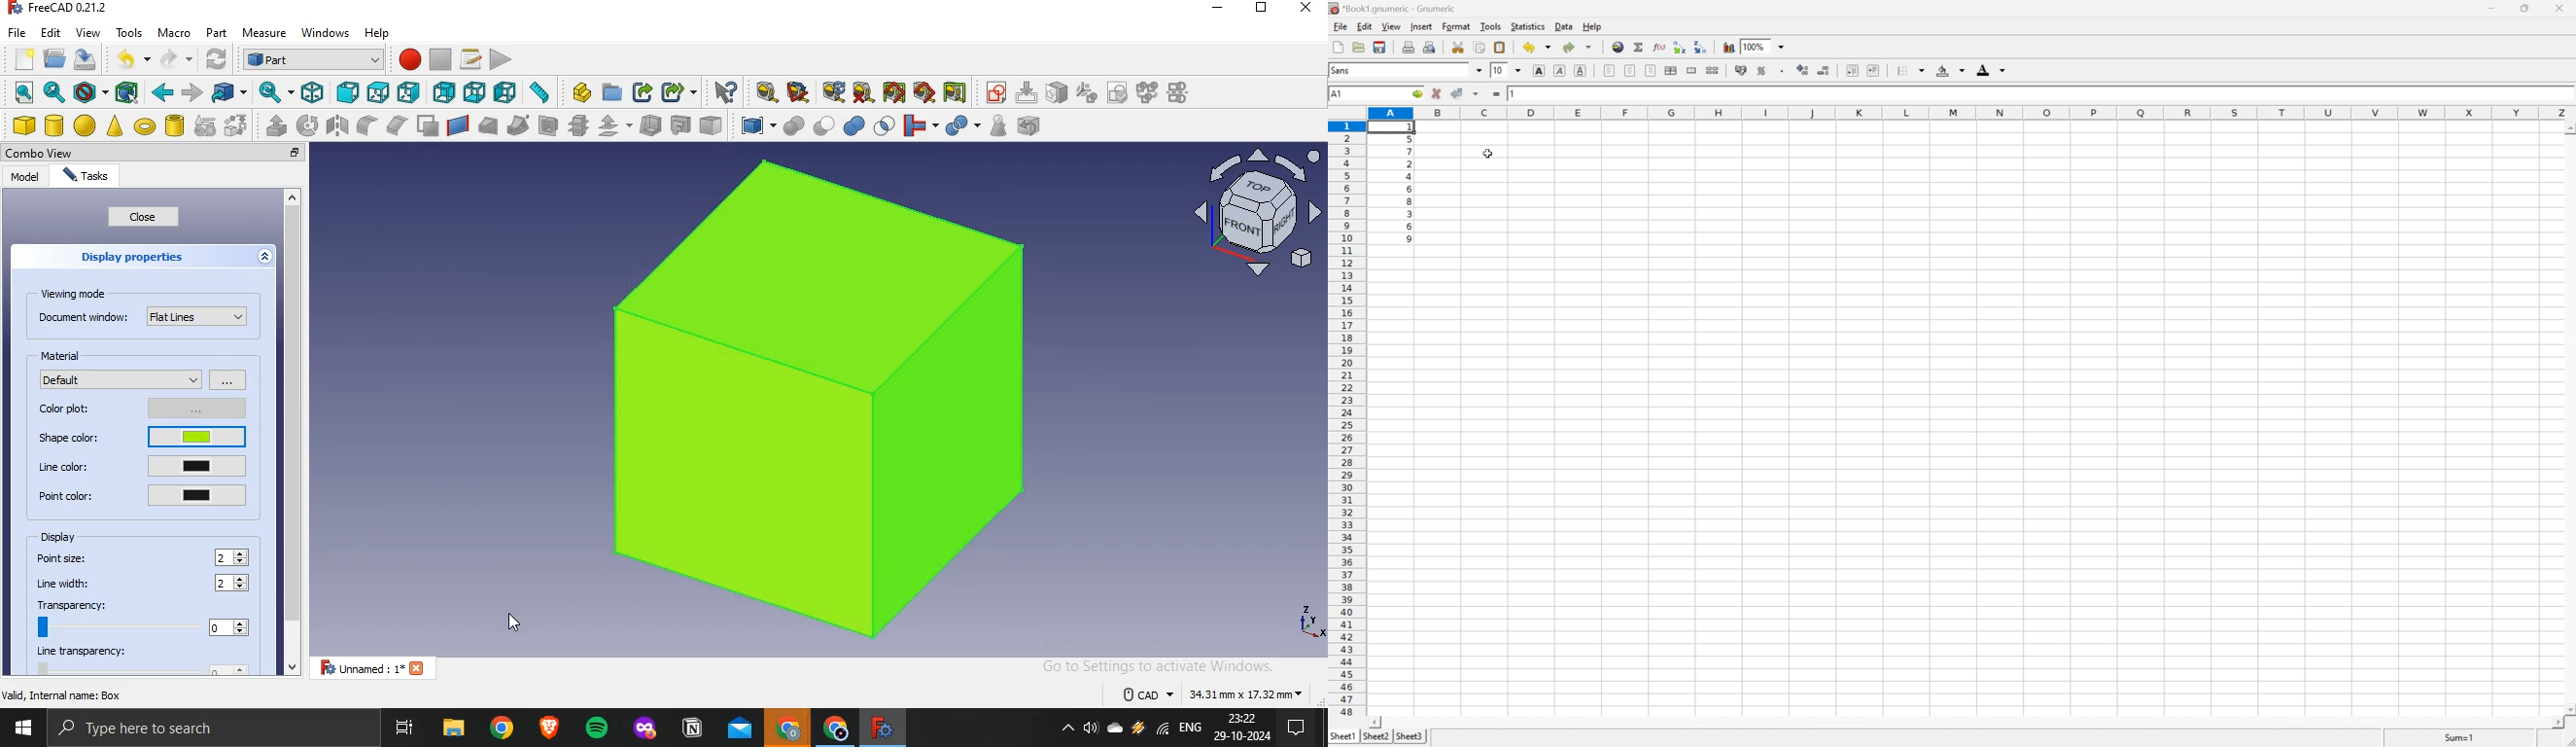 The height and width of the screenshot is (756, 2576). Describe the element at coordinates (1652, 71) in the screenshot. I see `align left` at that location.